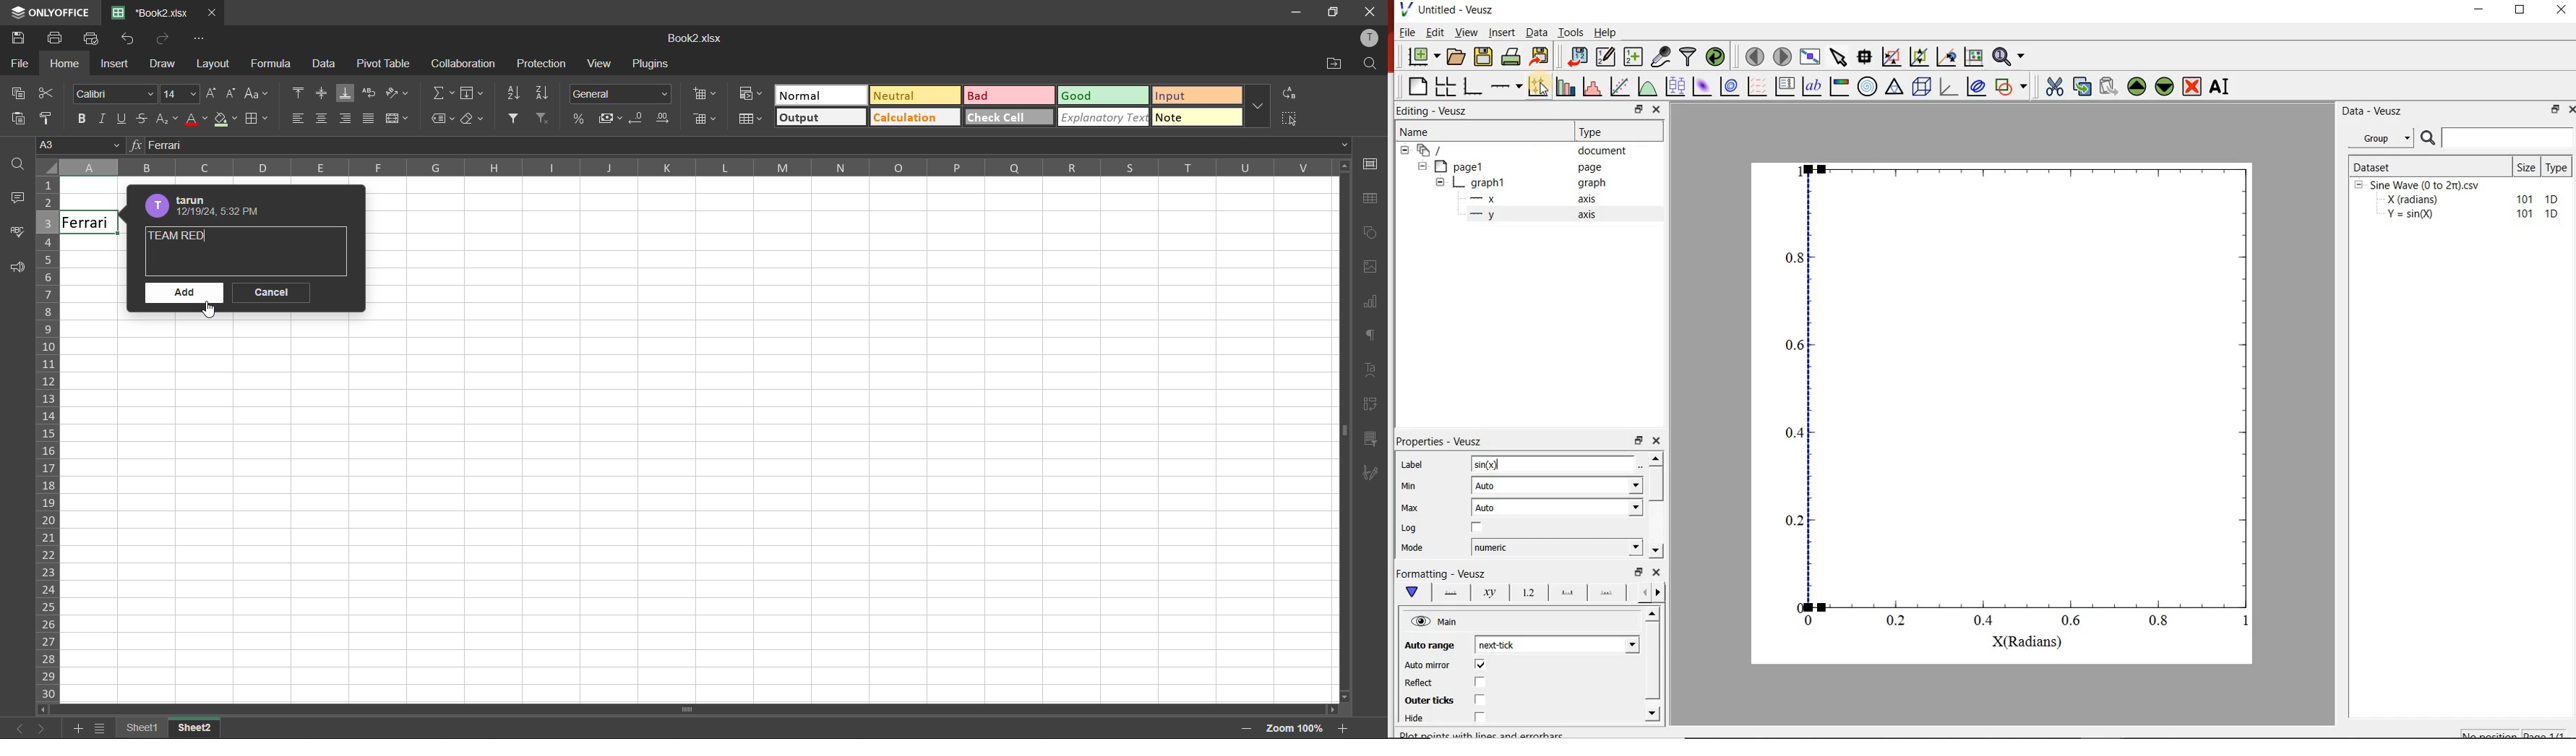 This screenshot has height=756, width=2576. Describe the element at coordinates (621, 94) in the screenshot. I see `number format` at that location.